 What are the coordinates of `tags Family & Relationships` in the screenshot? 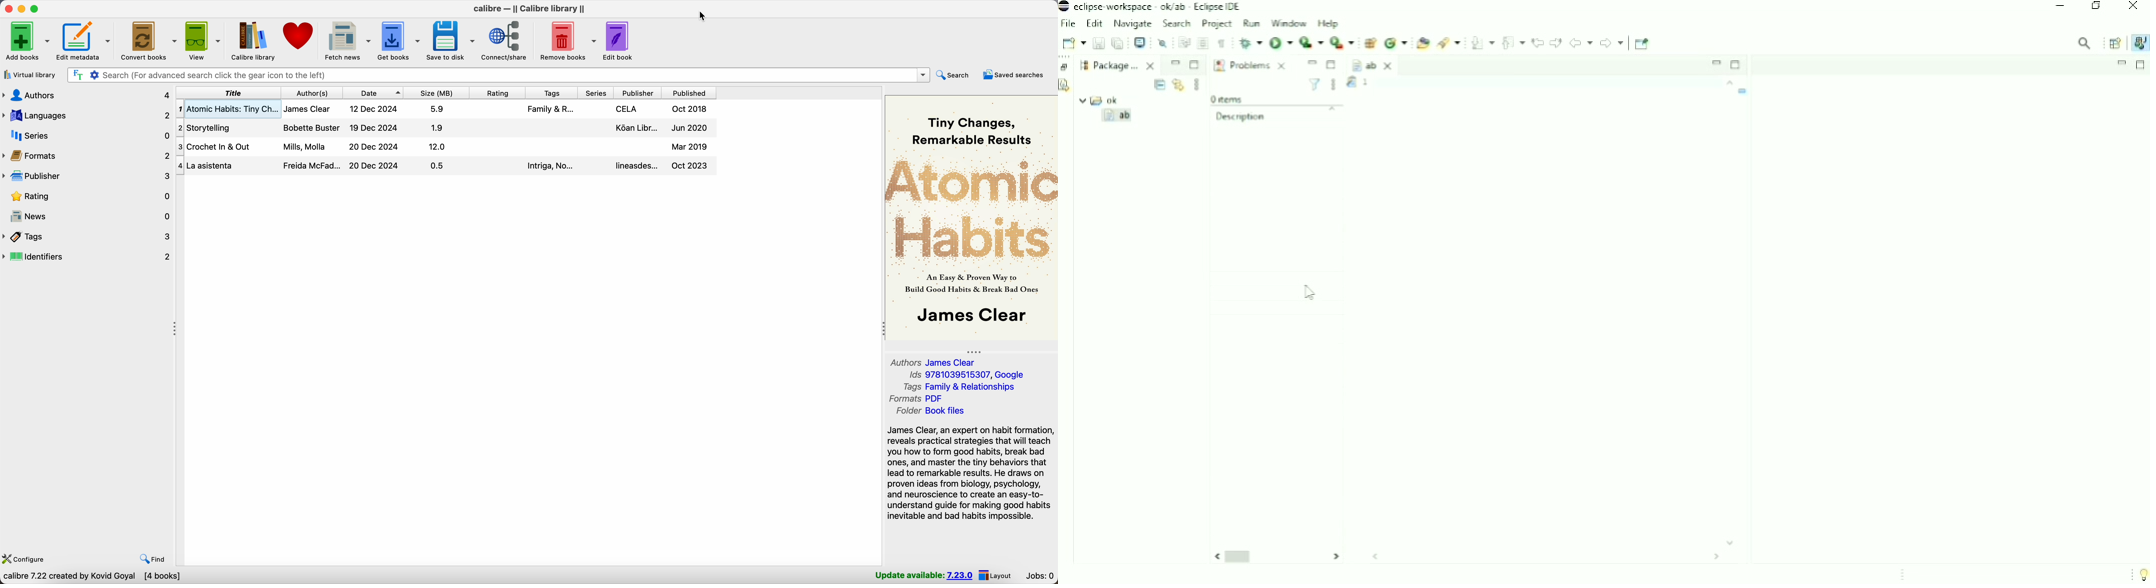 It's located at (962, 387).